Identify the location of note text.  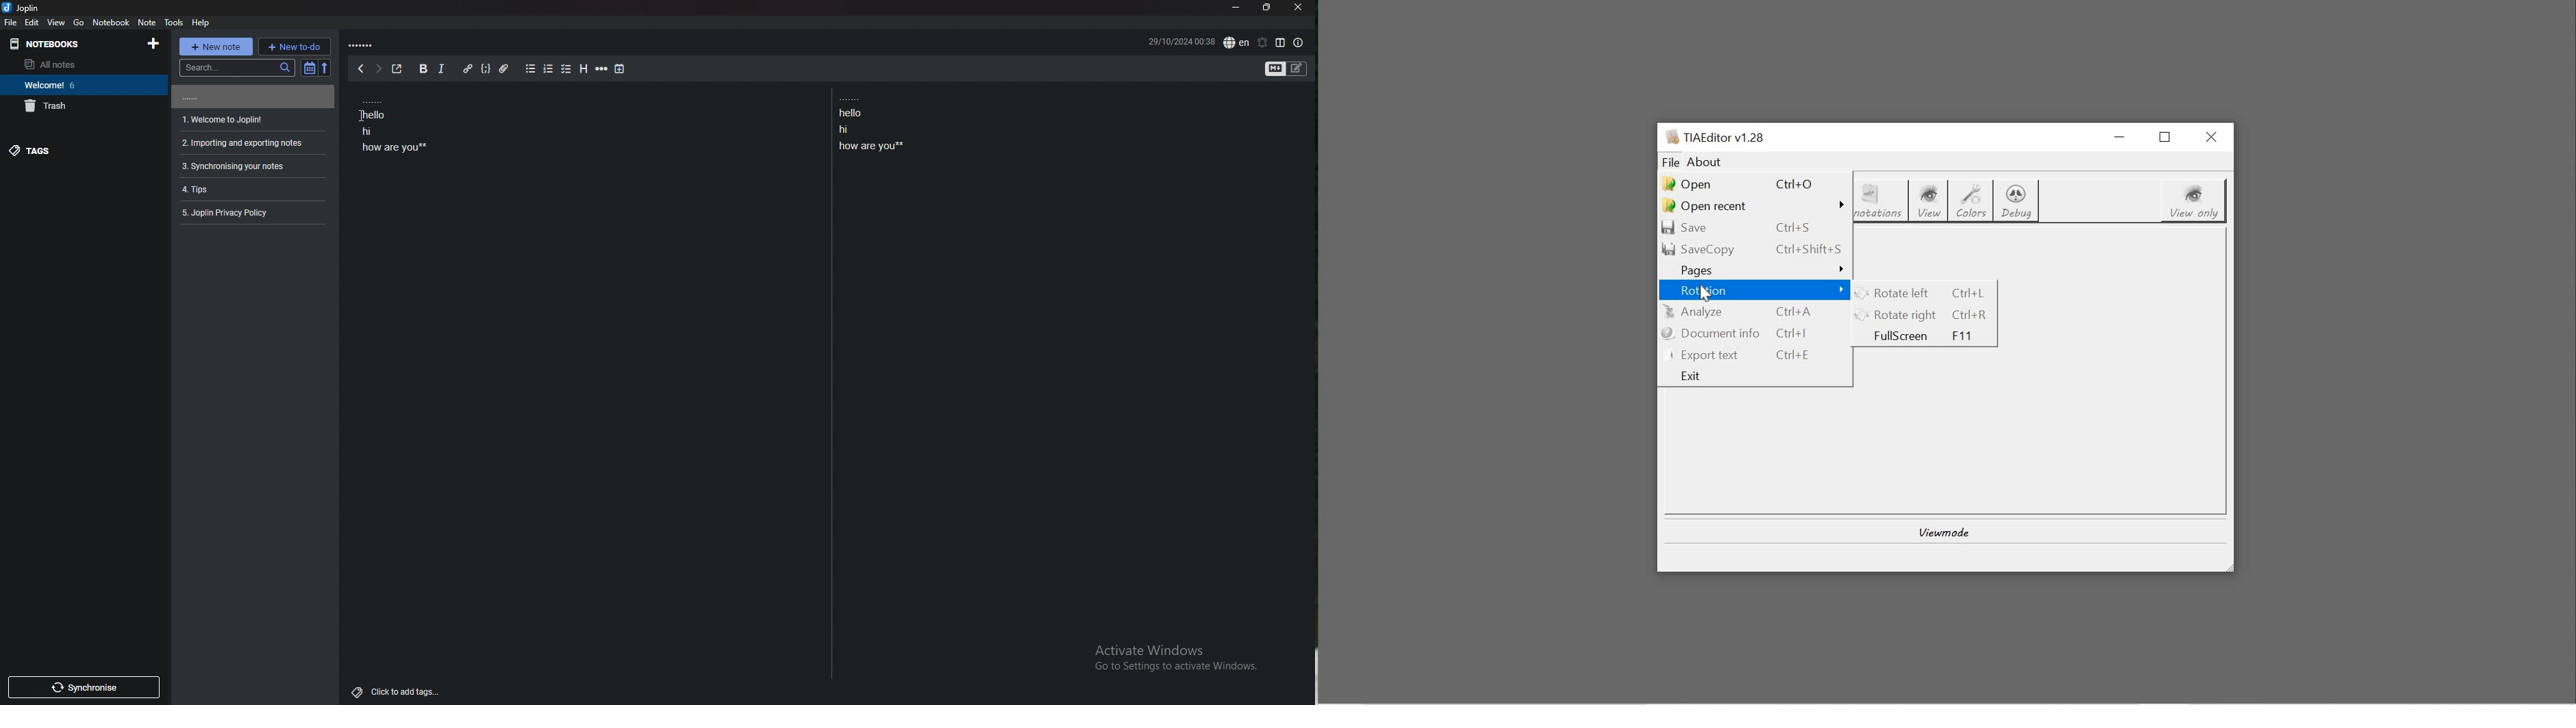
(392, 123).